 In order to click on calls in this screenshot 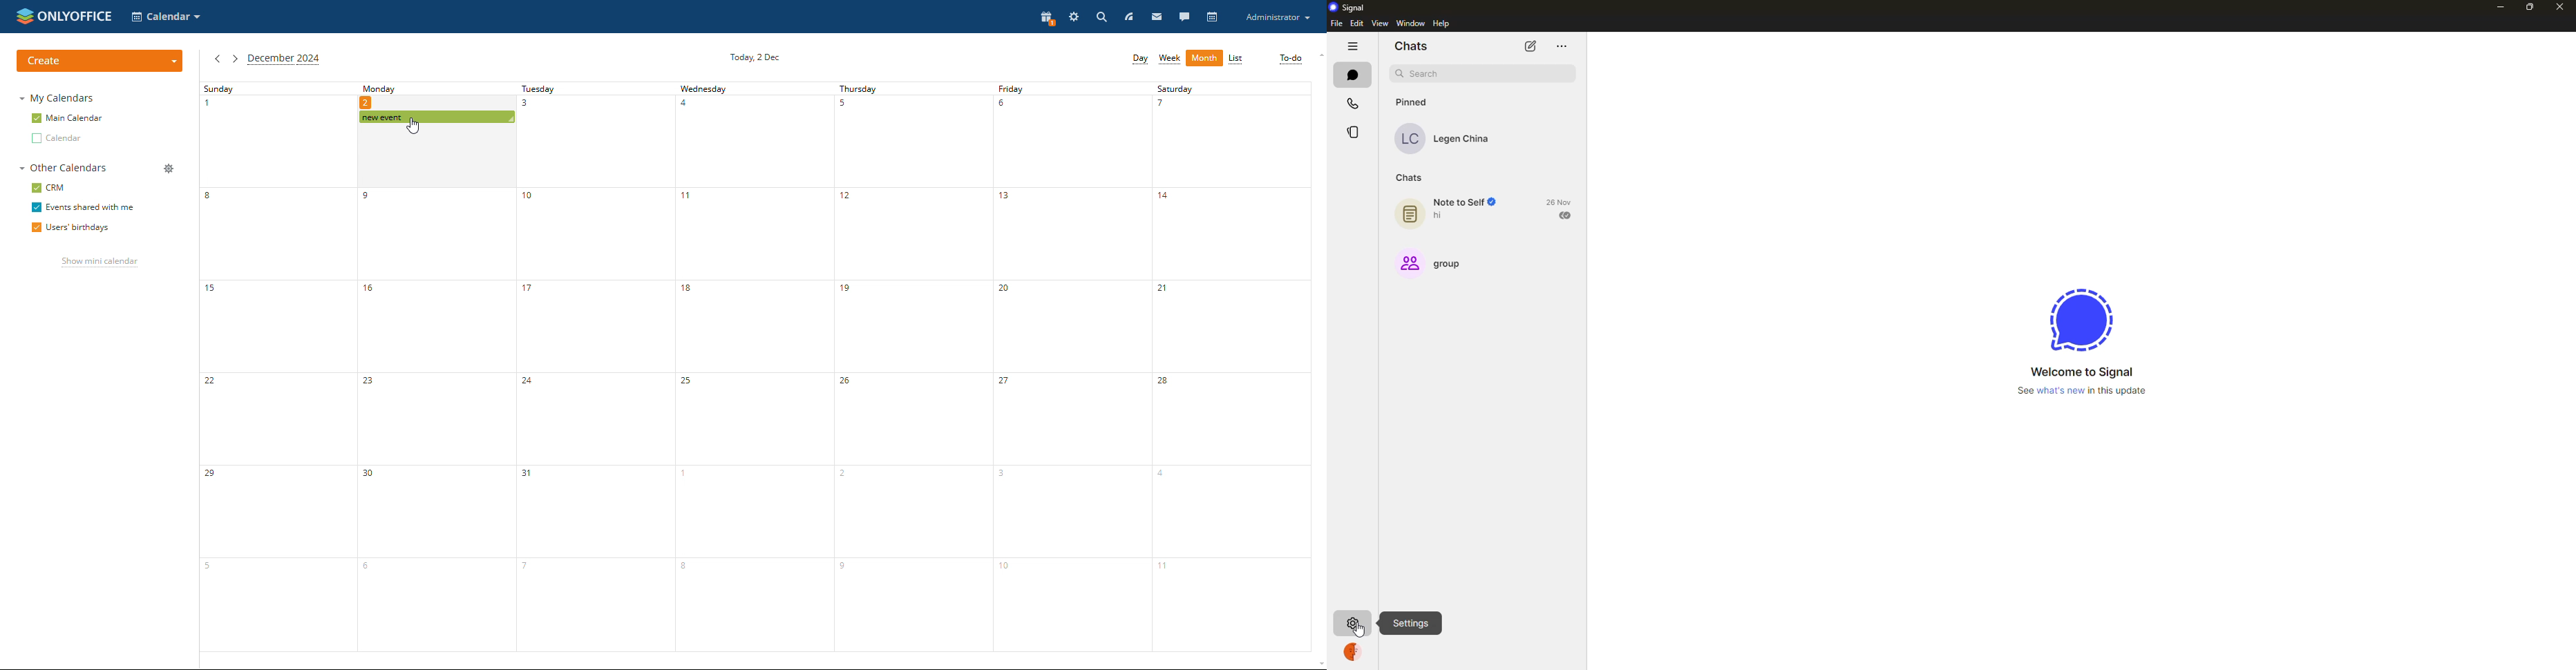, I will do `click(1354, 103)`.